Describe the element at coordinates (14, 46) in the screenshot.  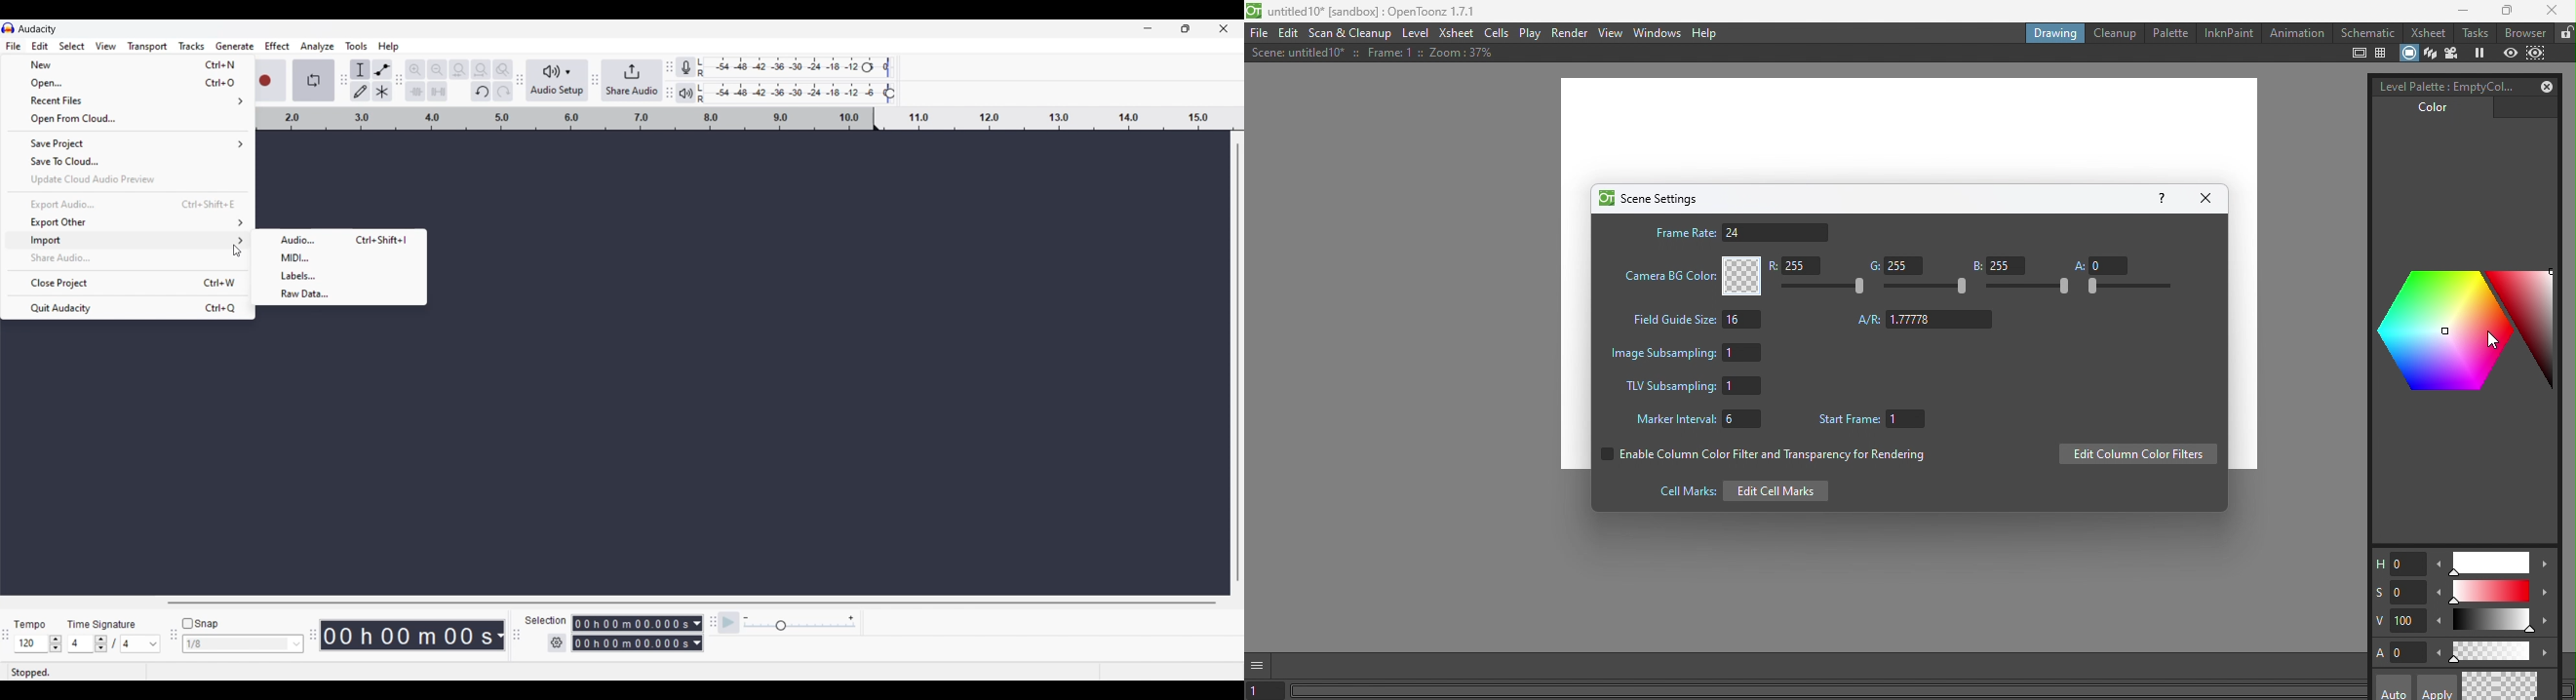
I see `File menu` at that location.